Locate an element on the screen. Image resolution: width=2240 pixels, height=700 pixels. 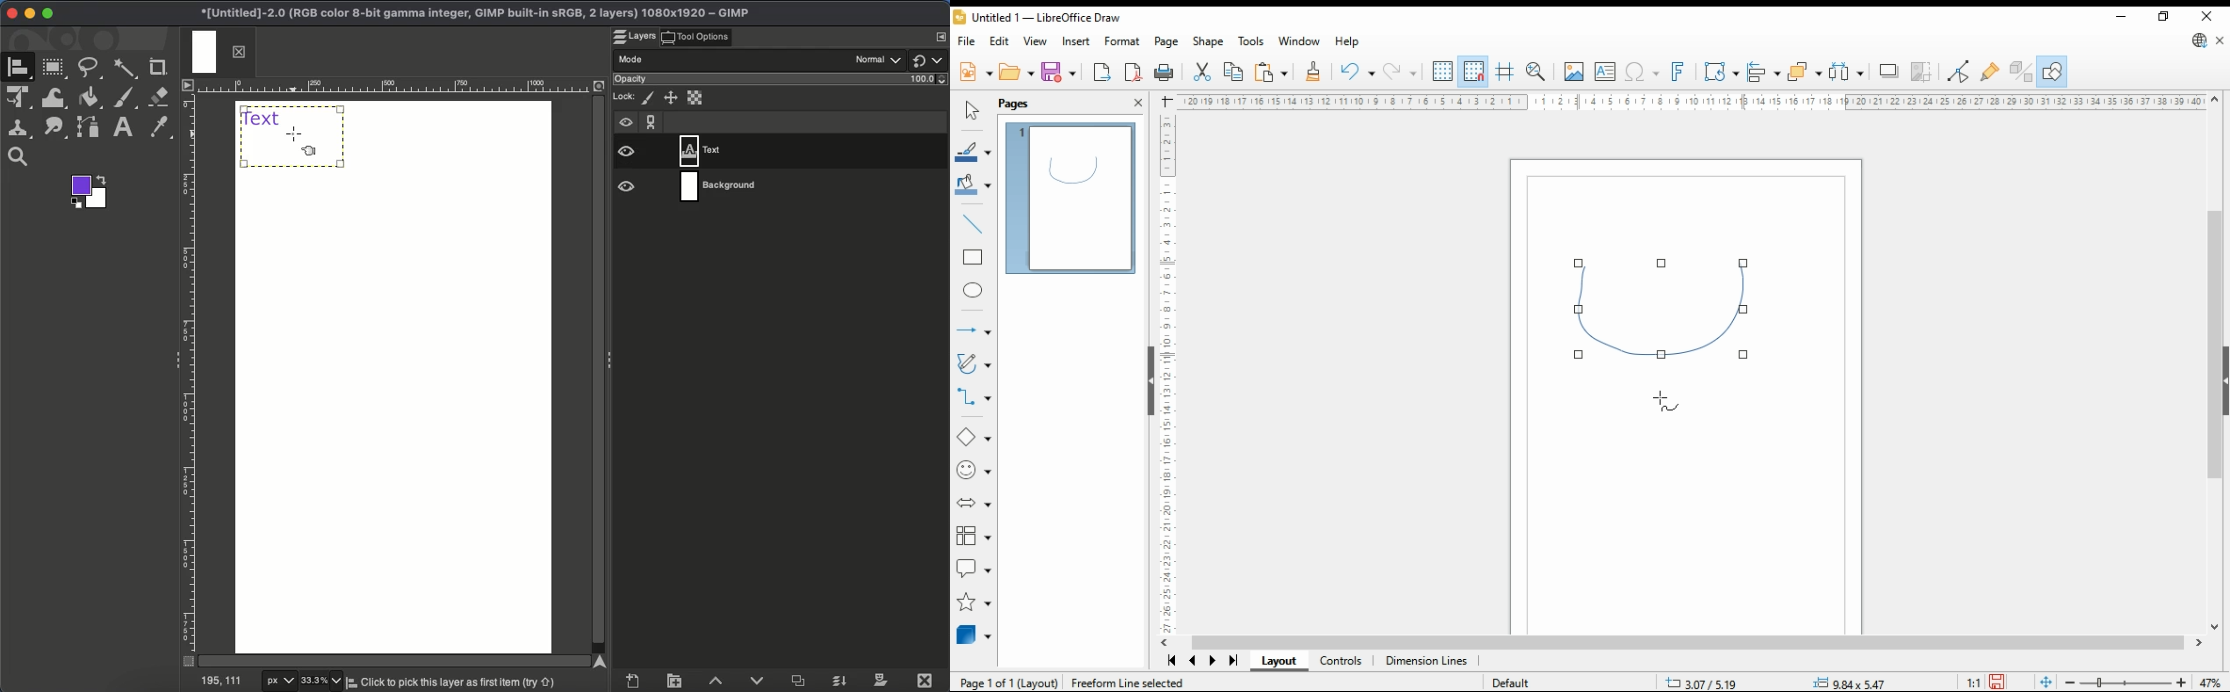
scroll bar is located at coordinates (1693, 643).